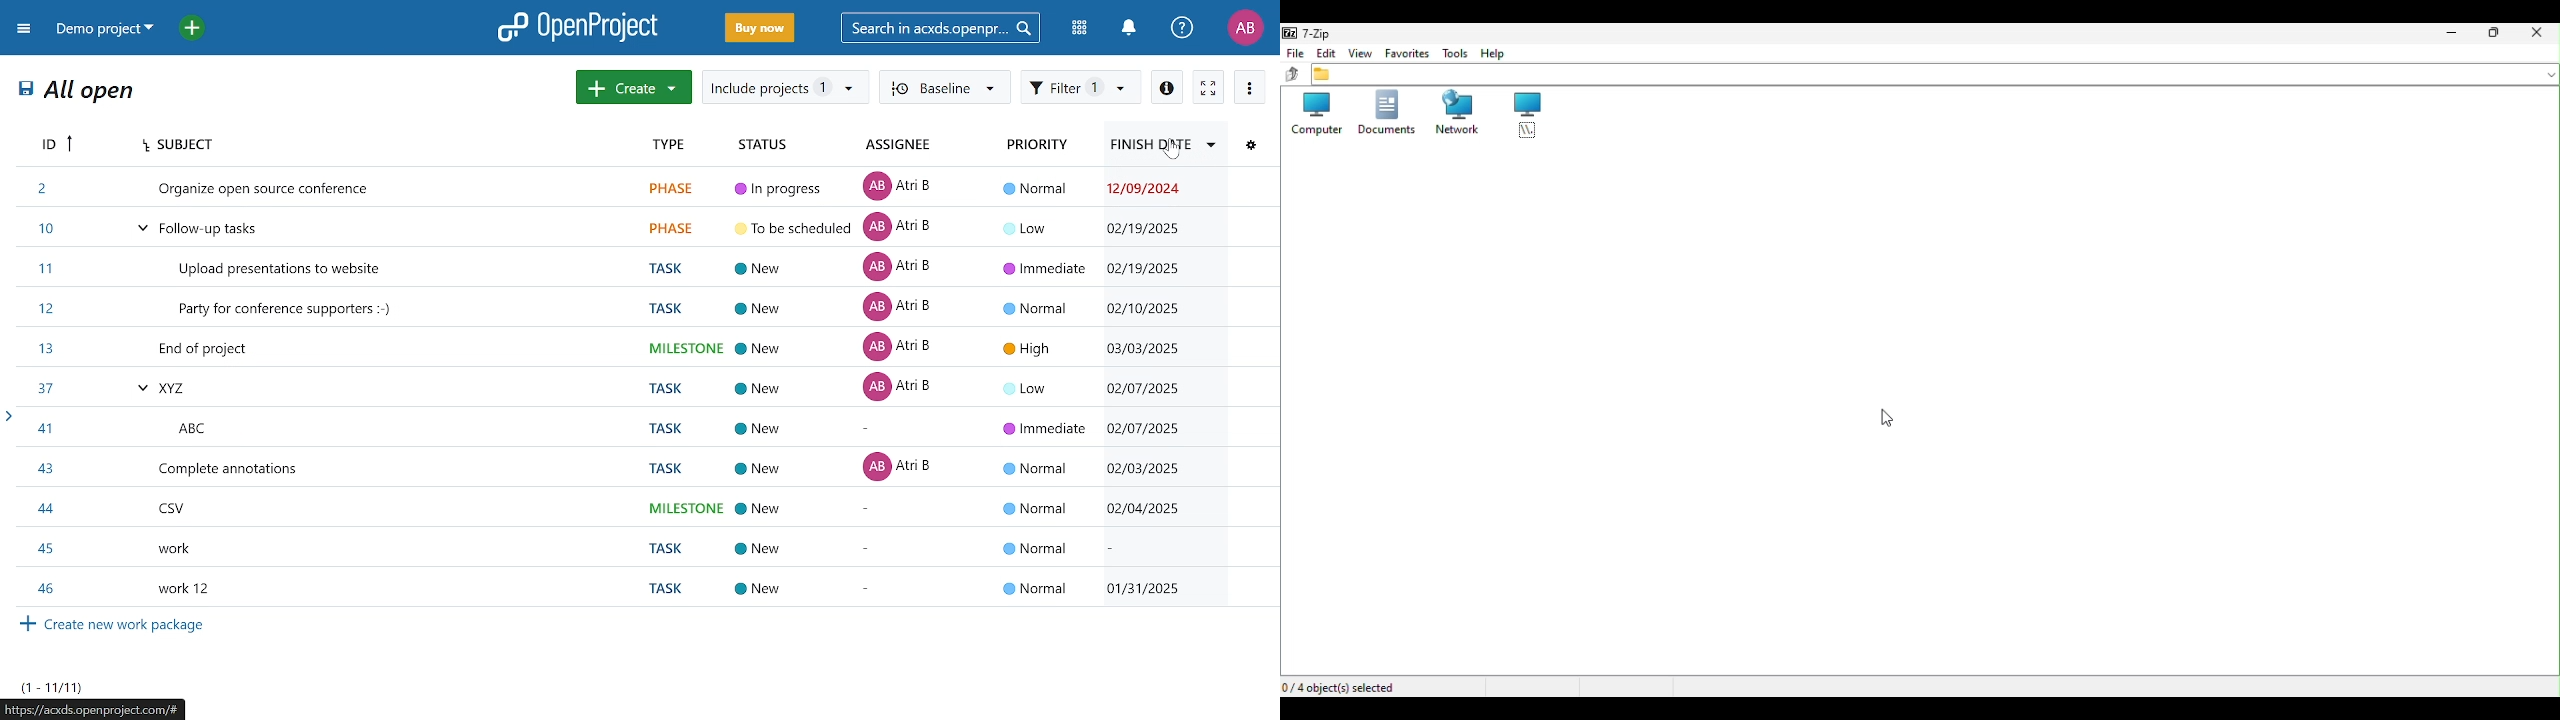 The width and height of the screenshot is (2576, 728). I want to click on task titled "Upload presentations to website", so click(648, 268).